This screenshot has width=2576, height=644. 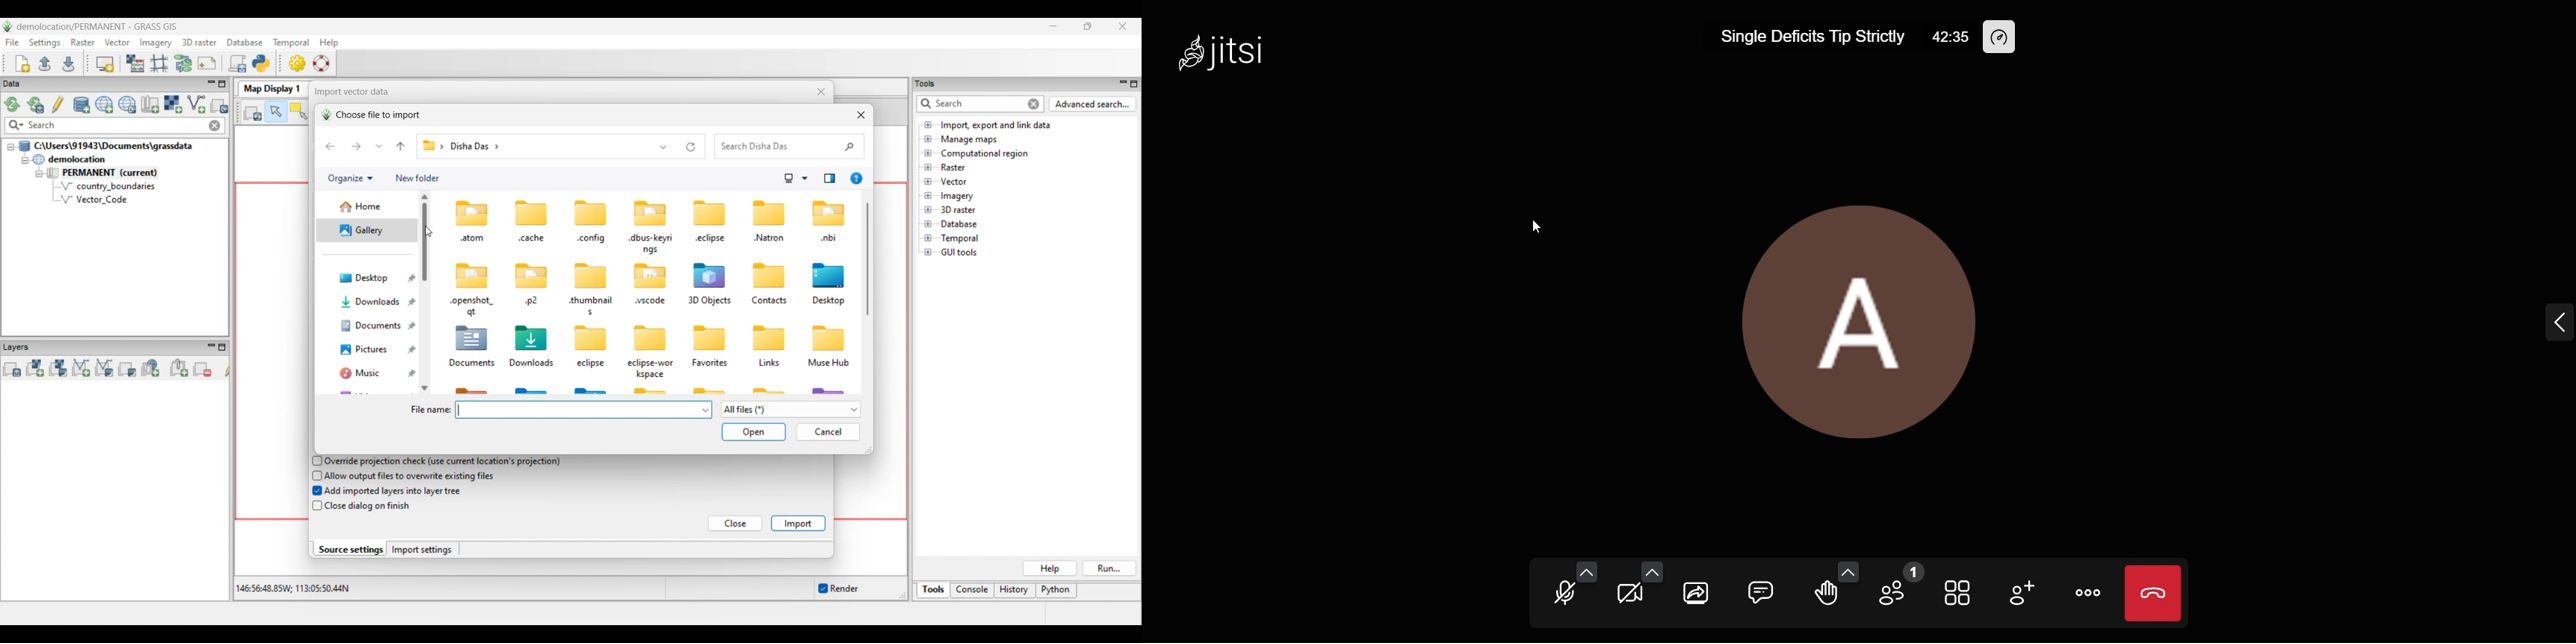 What do you see at coordinates (1826, 594) in the screenshot?
I see `Raise your Hand` at bounding box center [1826, 594].